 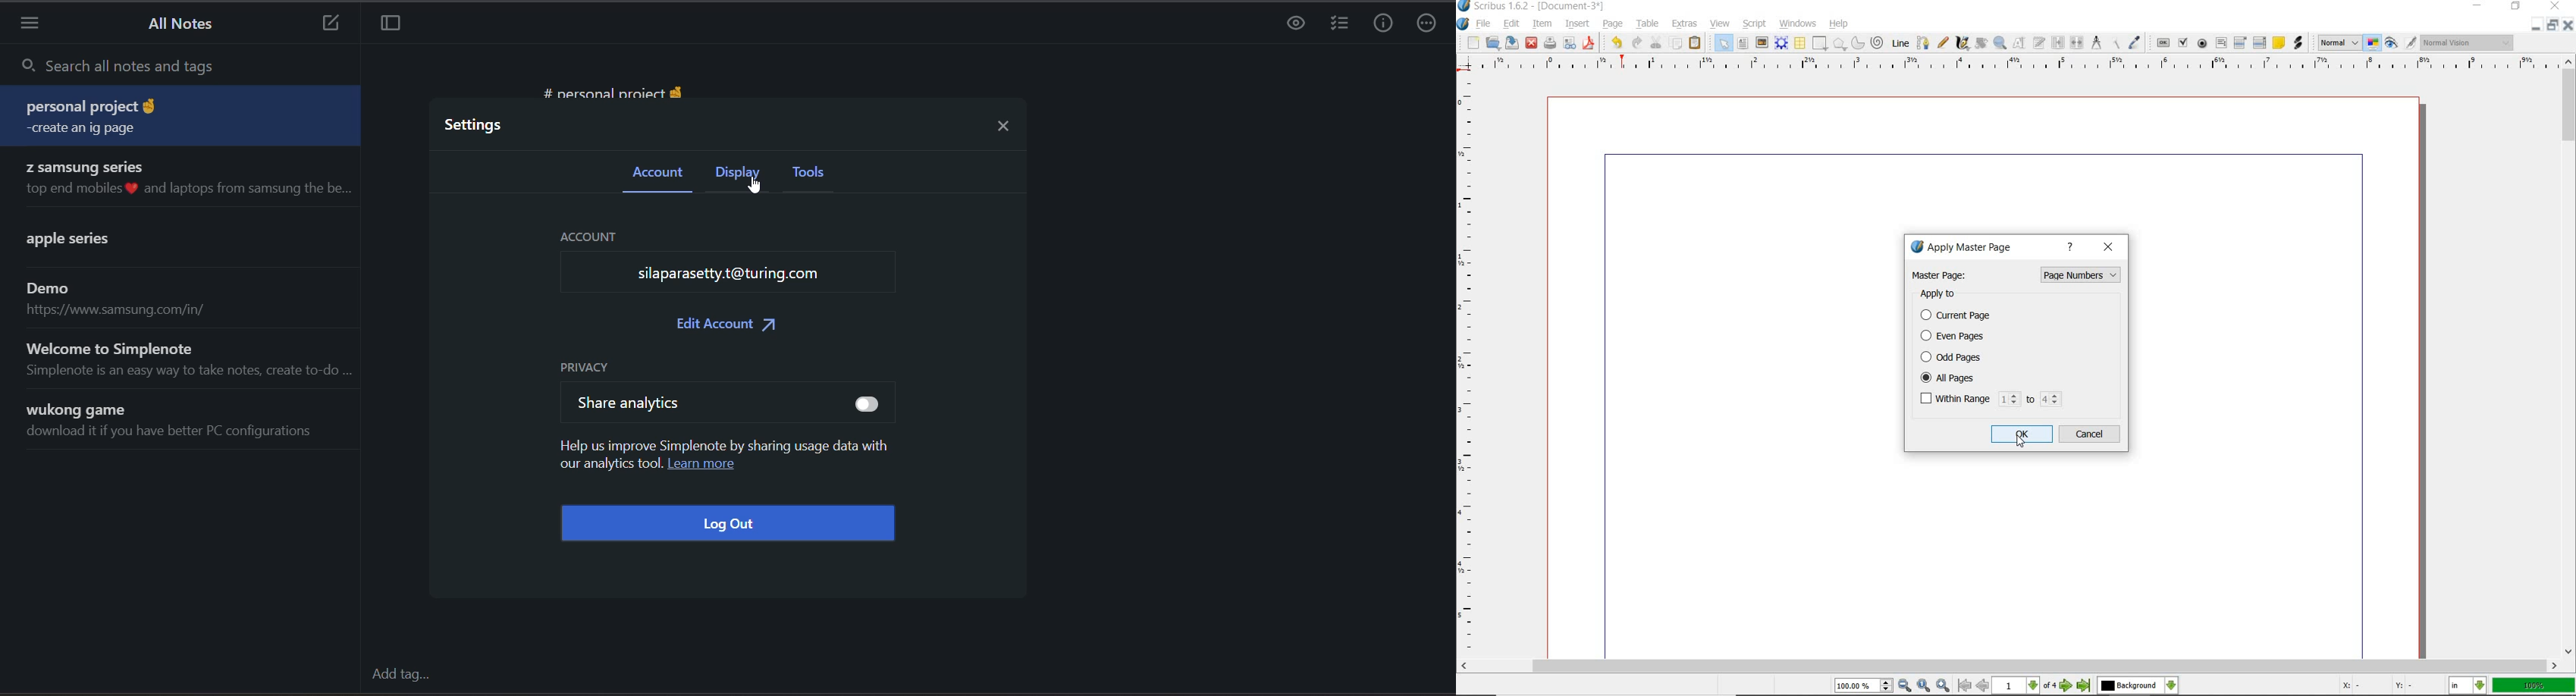 I want to click on close, so click(x=999, y=127).